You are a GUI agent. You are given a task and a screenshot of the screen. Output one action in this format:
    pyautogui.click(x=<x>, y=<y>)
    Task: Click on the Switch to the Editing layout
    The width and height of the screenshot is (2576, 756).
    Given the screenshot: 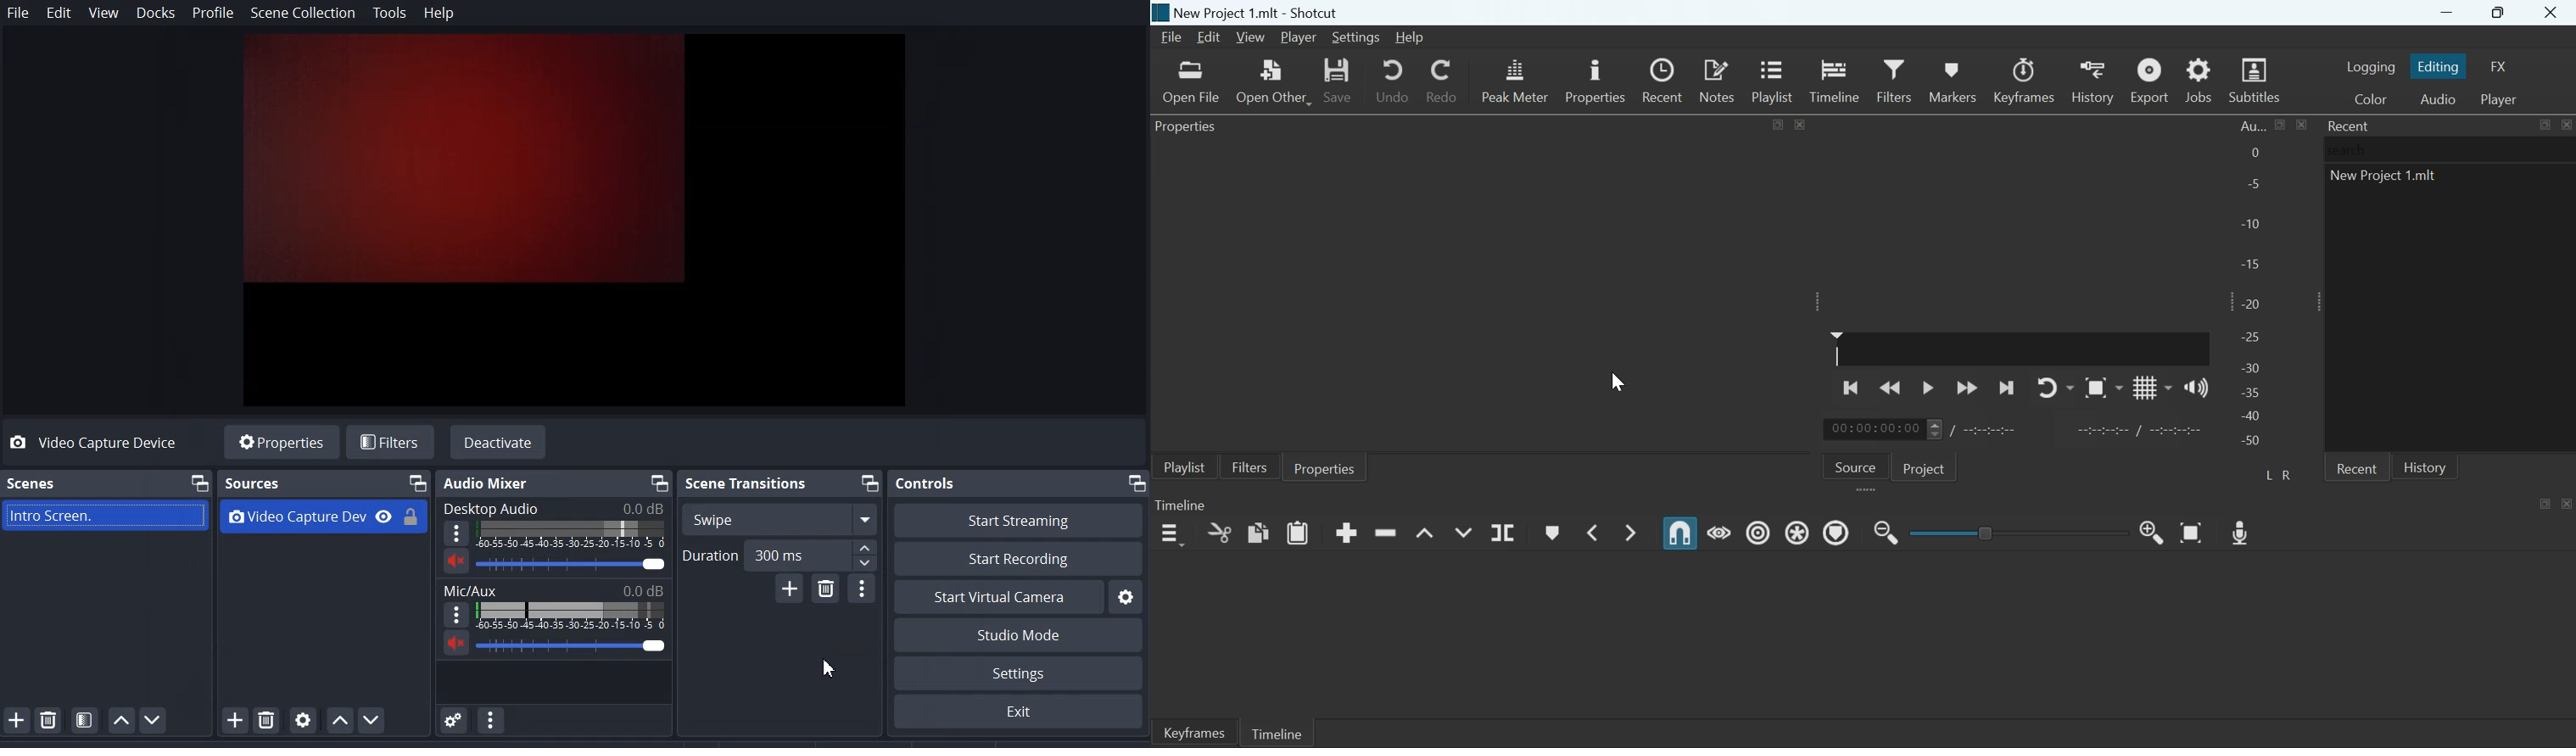 What is the action you would take?
    pyautogui.click(x=2440, y=66)
    